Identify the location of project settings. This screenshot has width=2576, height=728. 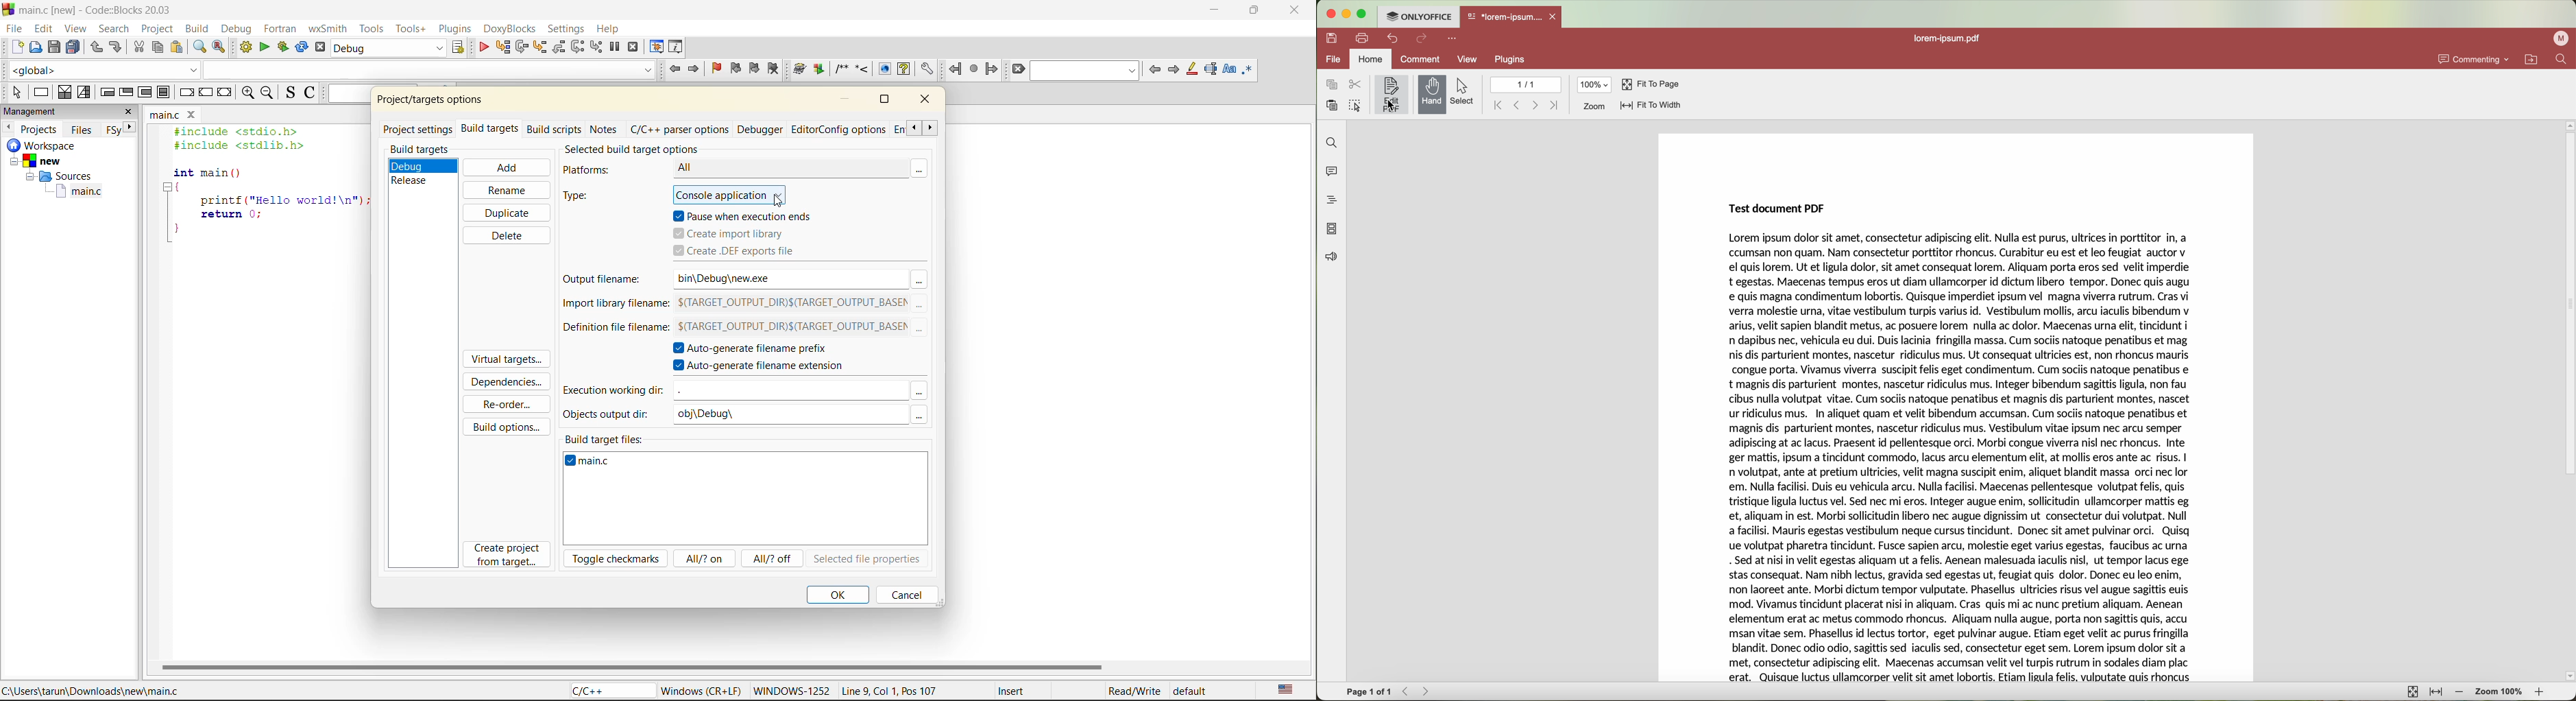
(417, 130).